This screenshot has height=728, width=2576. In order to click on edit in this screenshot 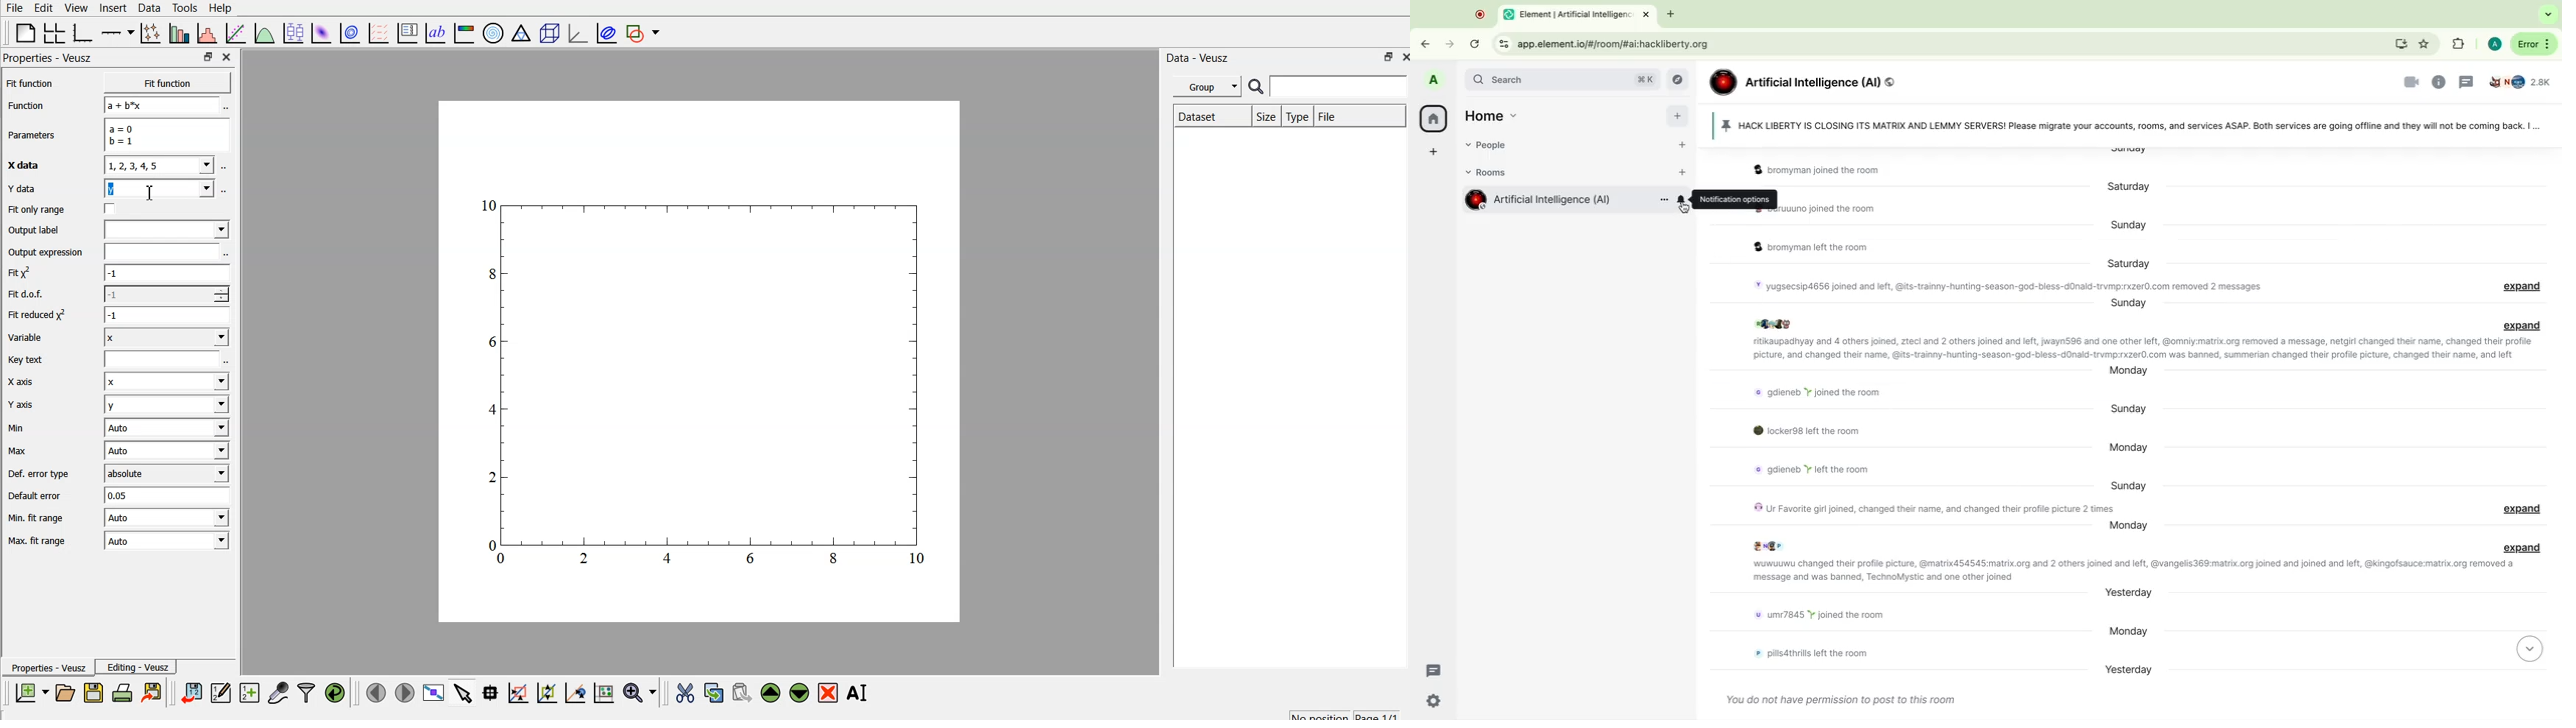, I will do `click(41, 7)`.